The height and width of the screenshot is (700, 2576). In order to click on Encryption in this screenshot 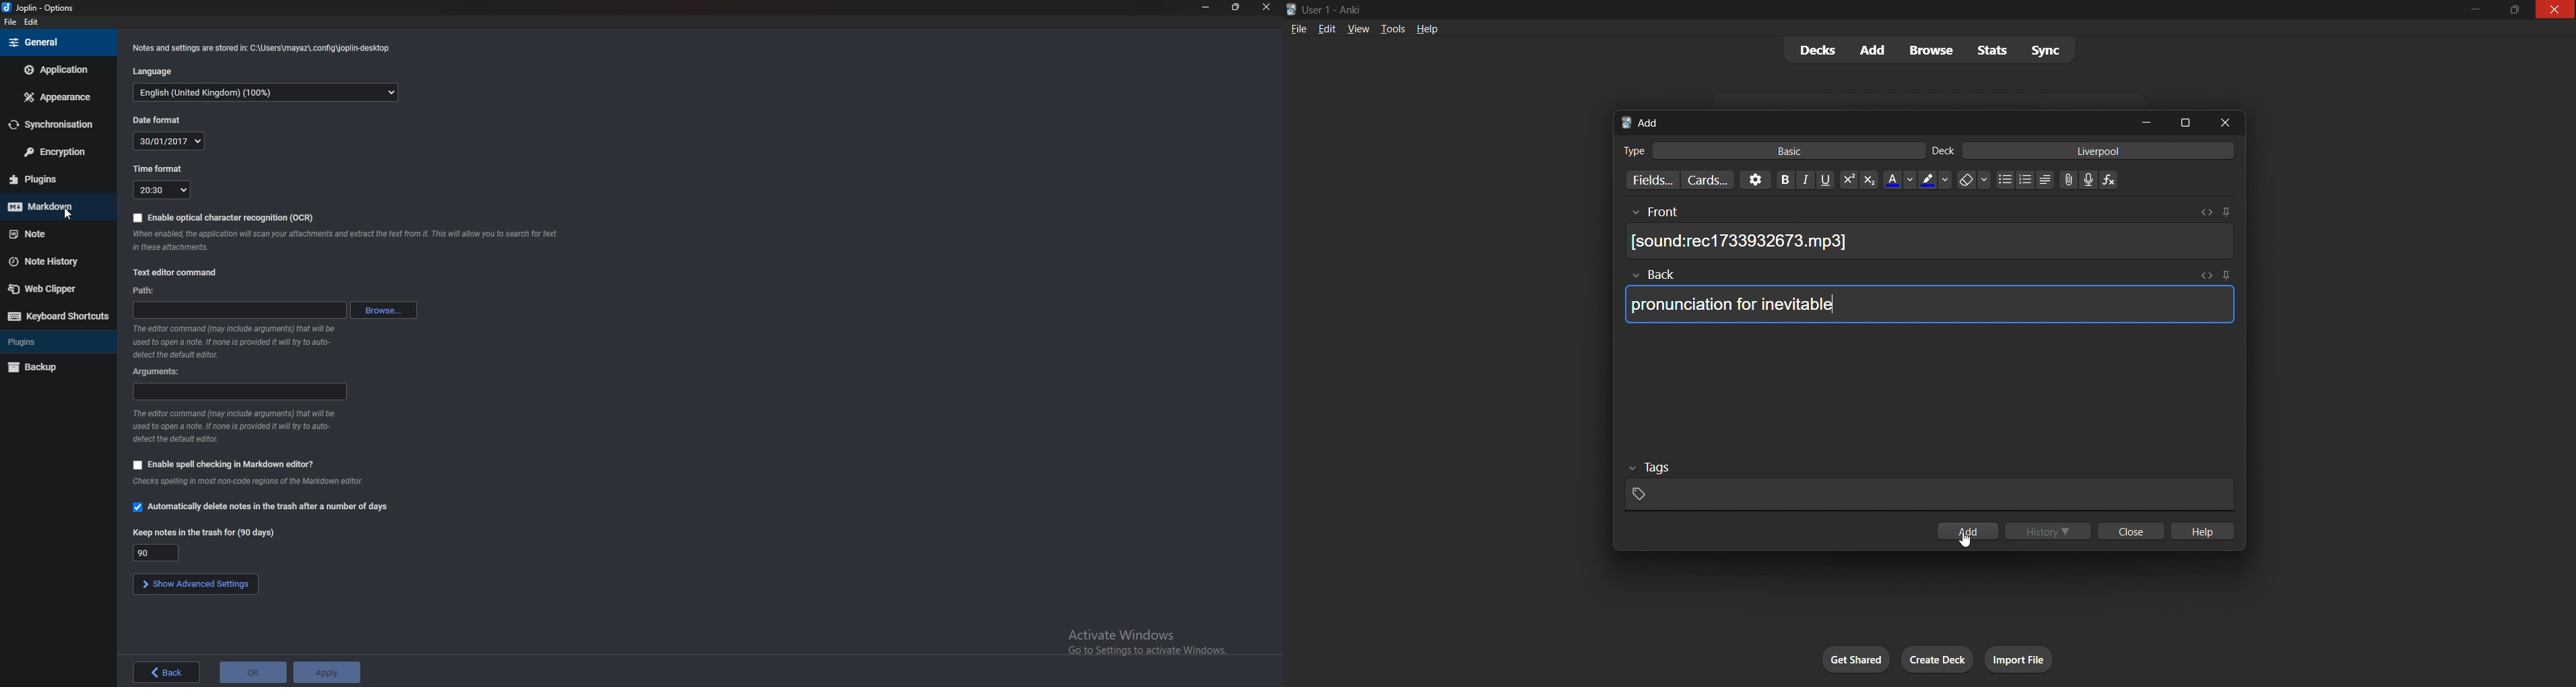, I will do `click(52, 152)`.